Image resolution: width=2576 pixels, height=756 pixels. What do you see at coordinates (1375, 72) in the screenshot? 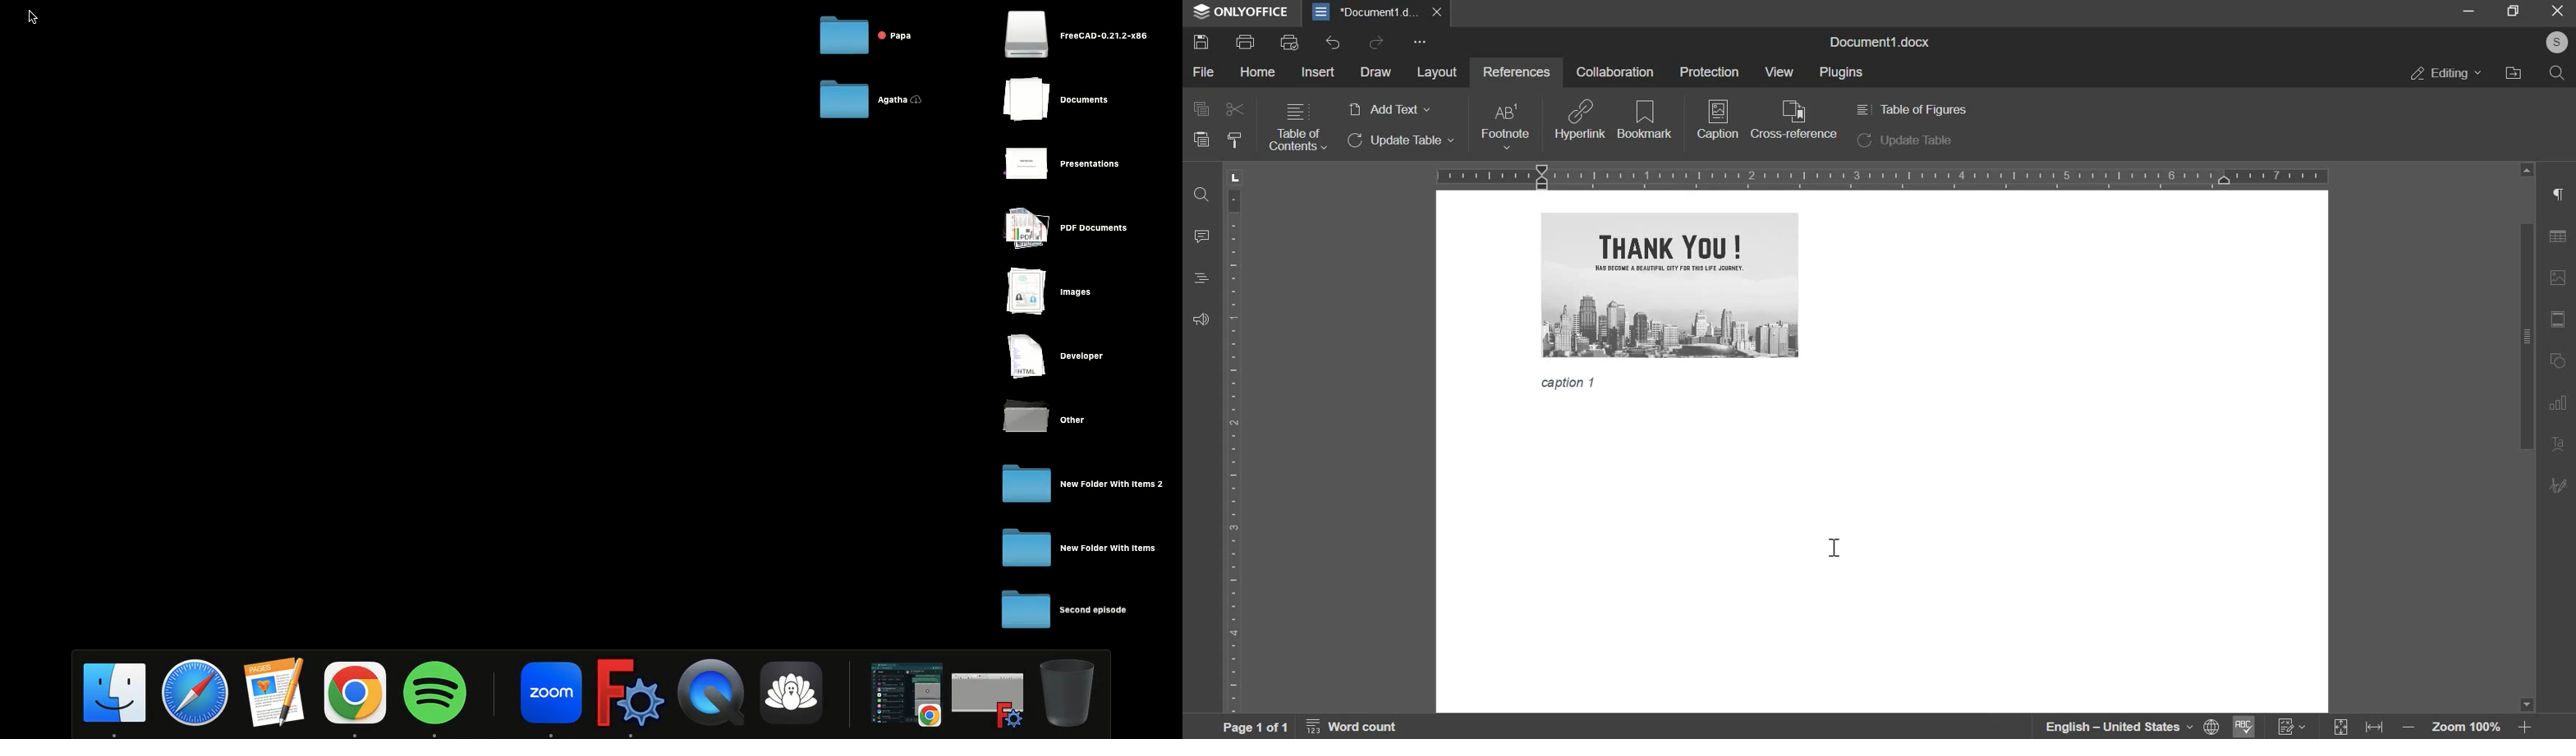
I see `draw` at bounding box center [1375, 72].